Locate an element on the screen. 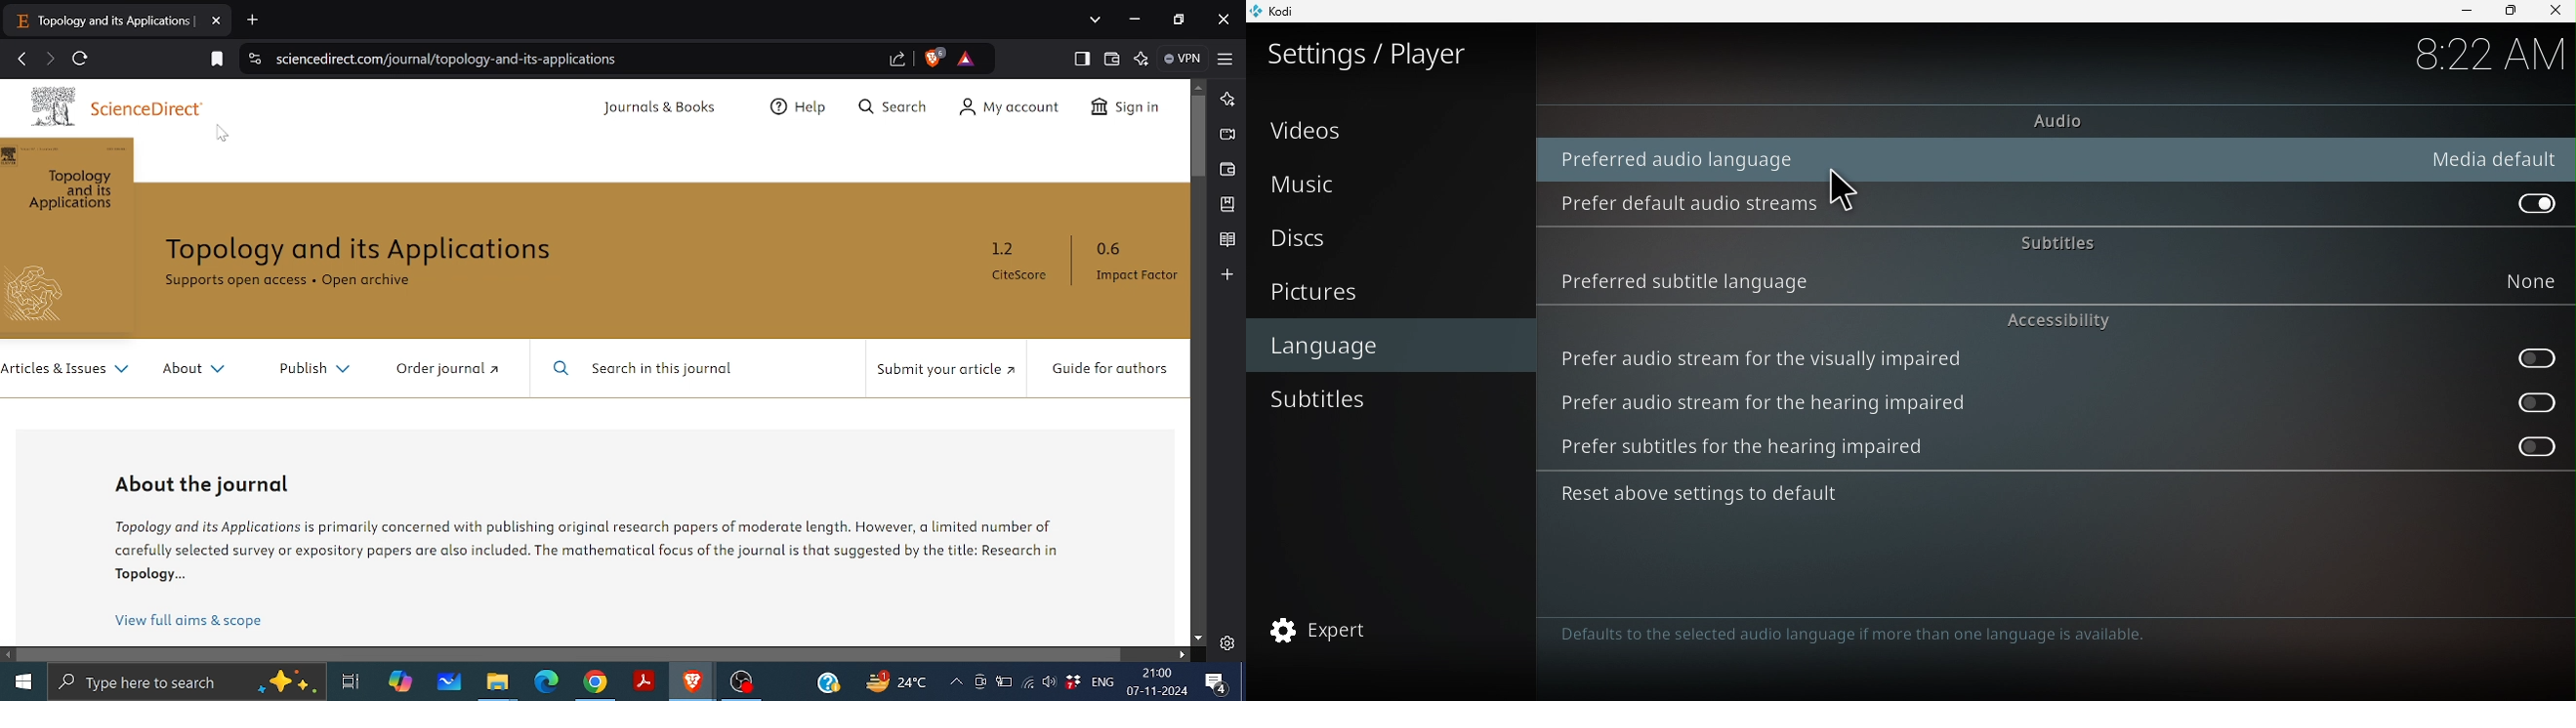 This screenshot has height=728, width=2576. Tab in a new window is located at coordinates (98, 20).